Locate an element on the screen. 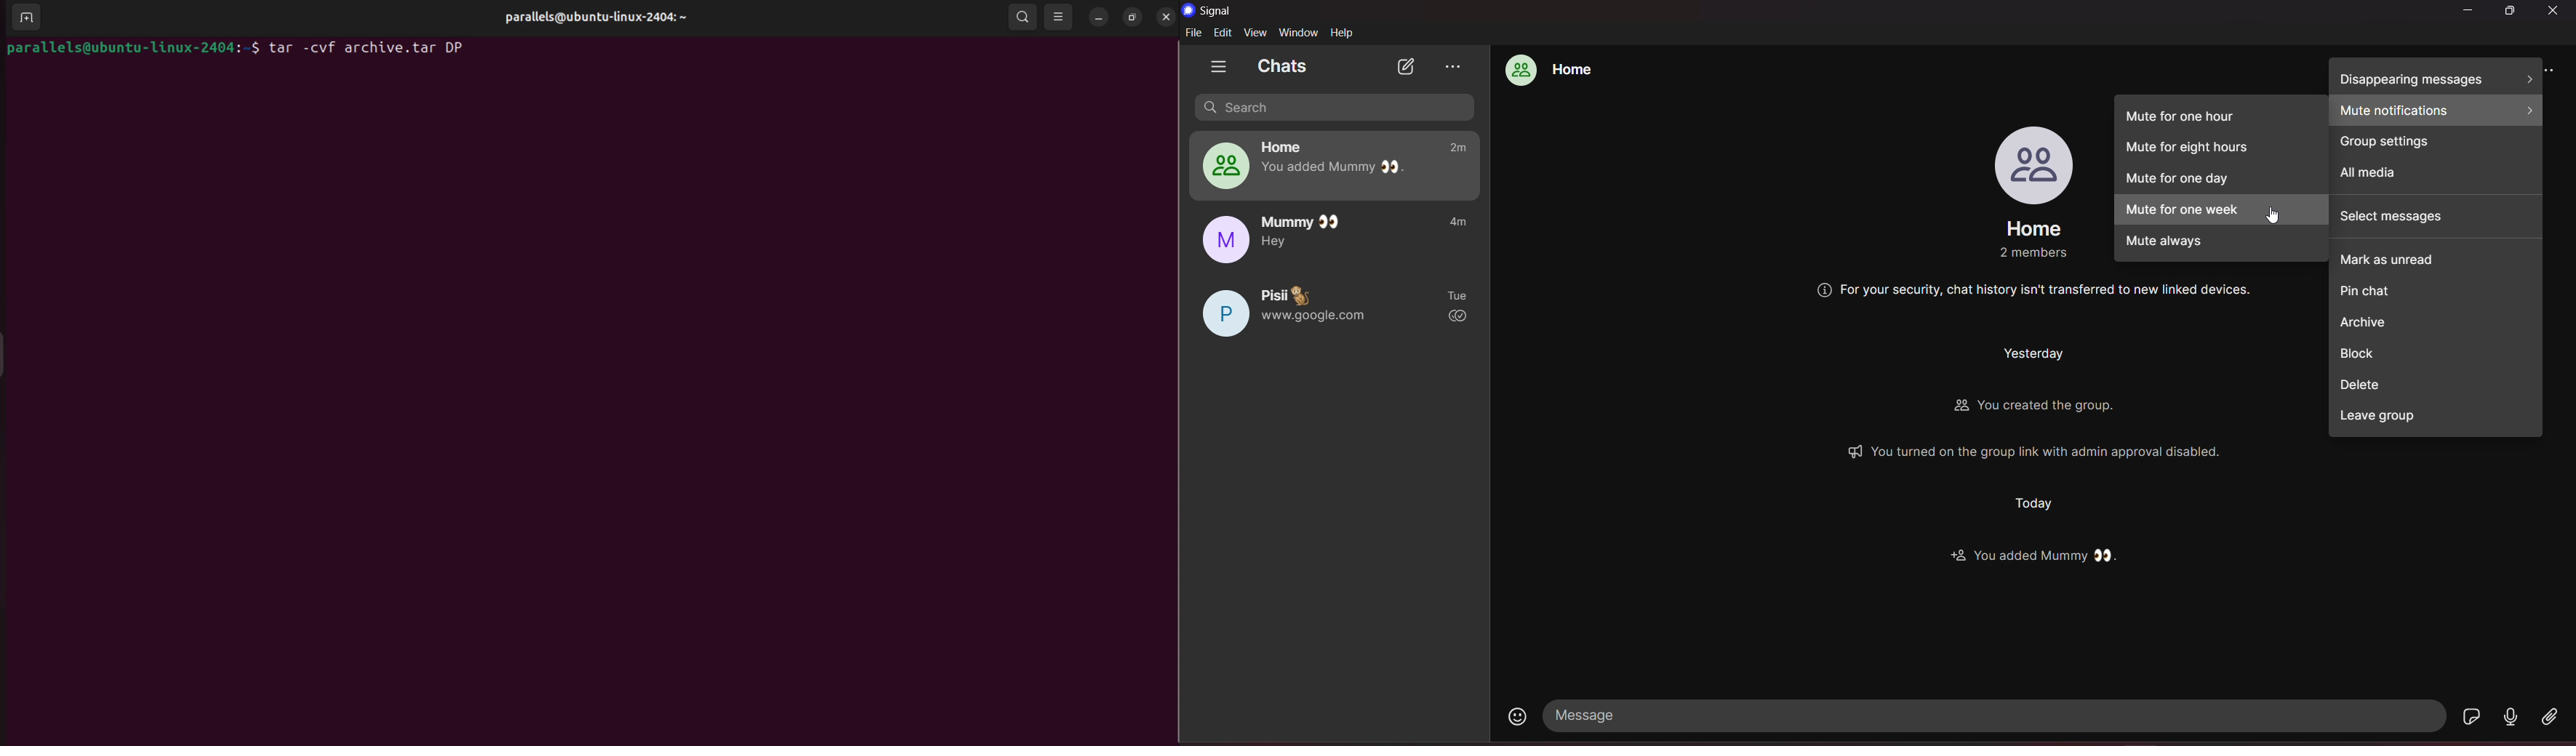 The image size is (2576, 756). Cursor is located at coordinates (2272, 214).